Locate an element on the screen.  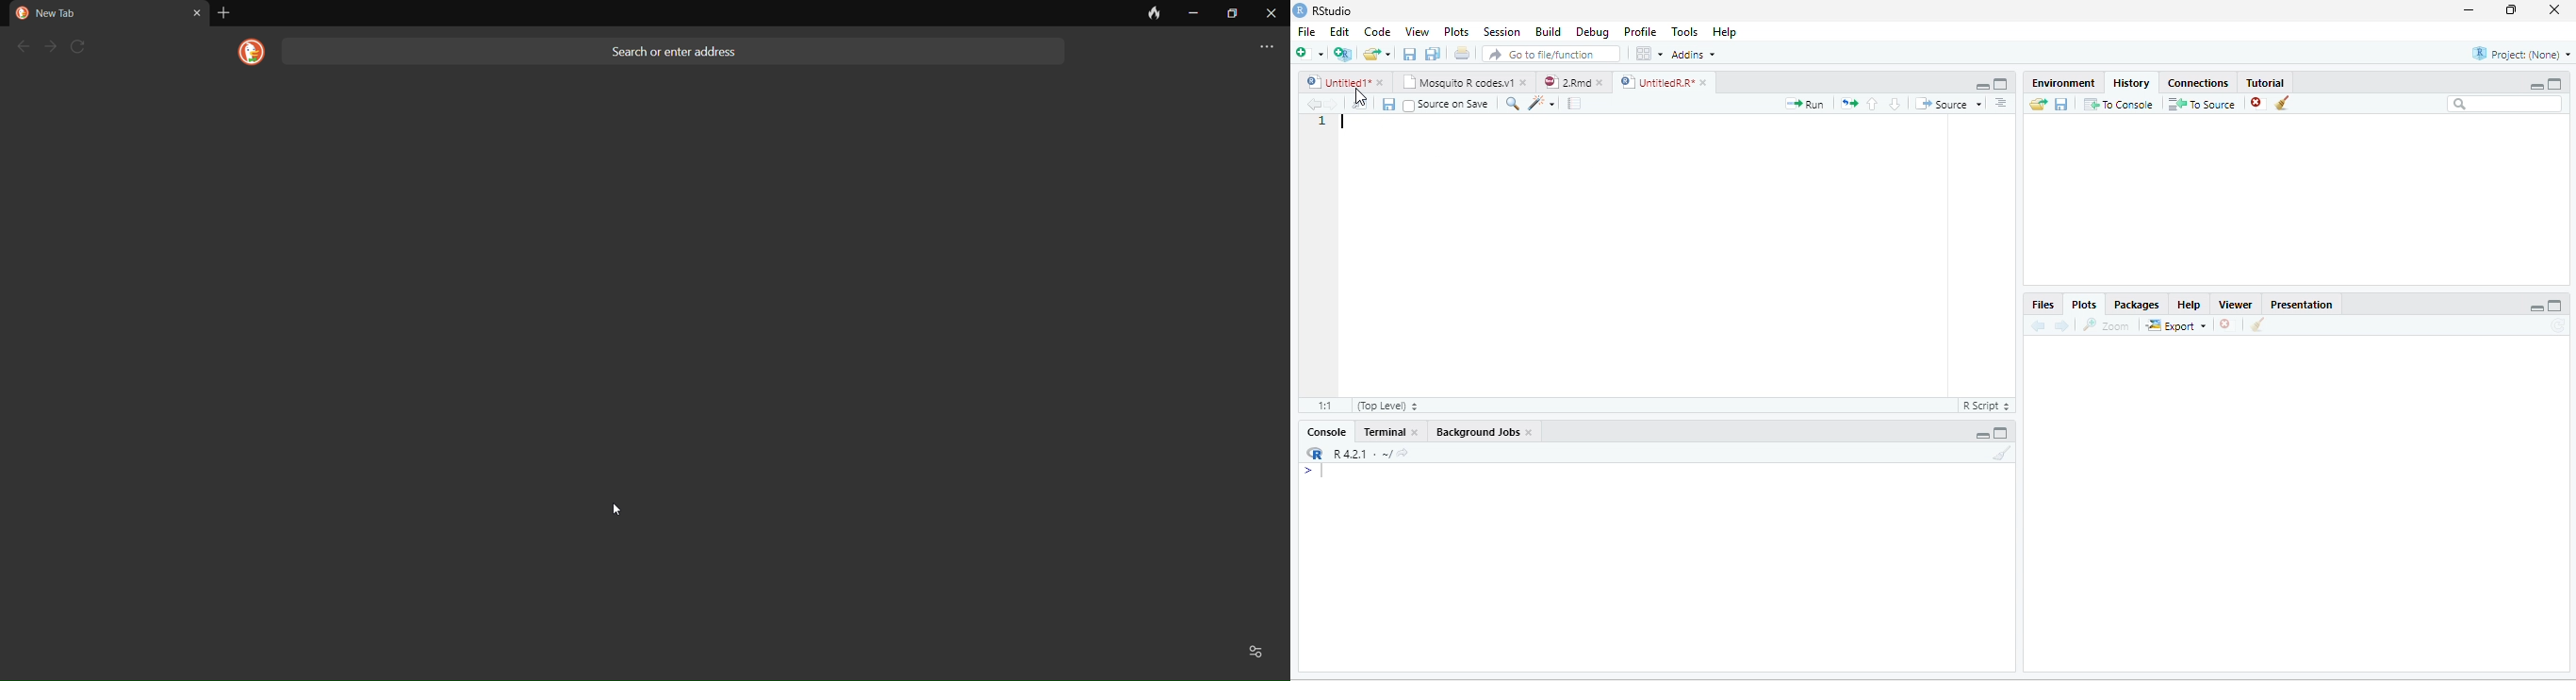
Files is located at coordinates (2043, 304).